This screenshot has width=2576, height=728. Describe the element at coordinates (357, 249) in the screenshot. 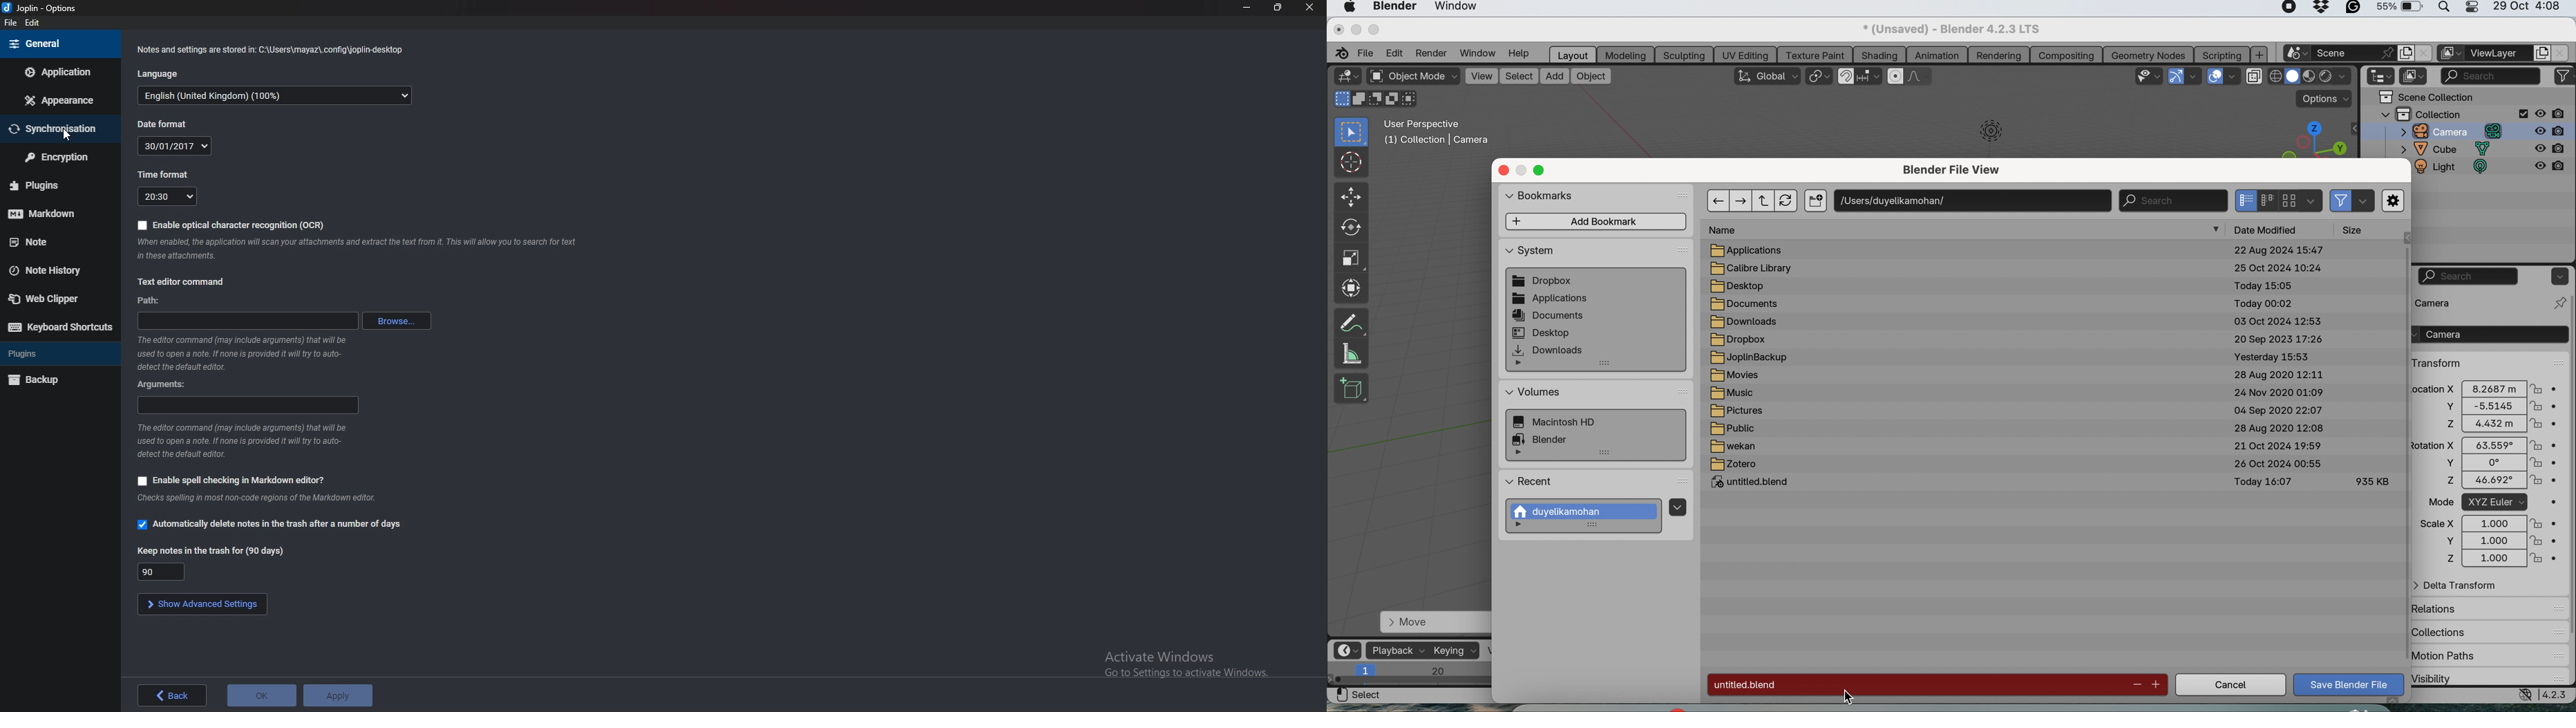

I see `info` at that location.